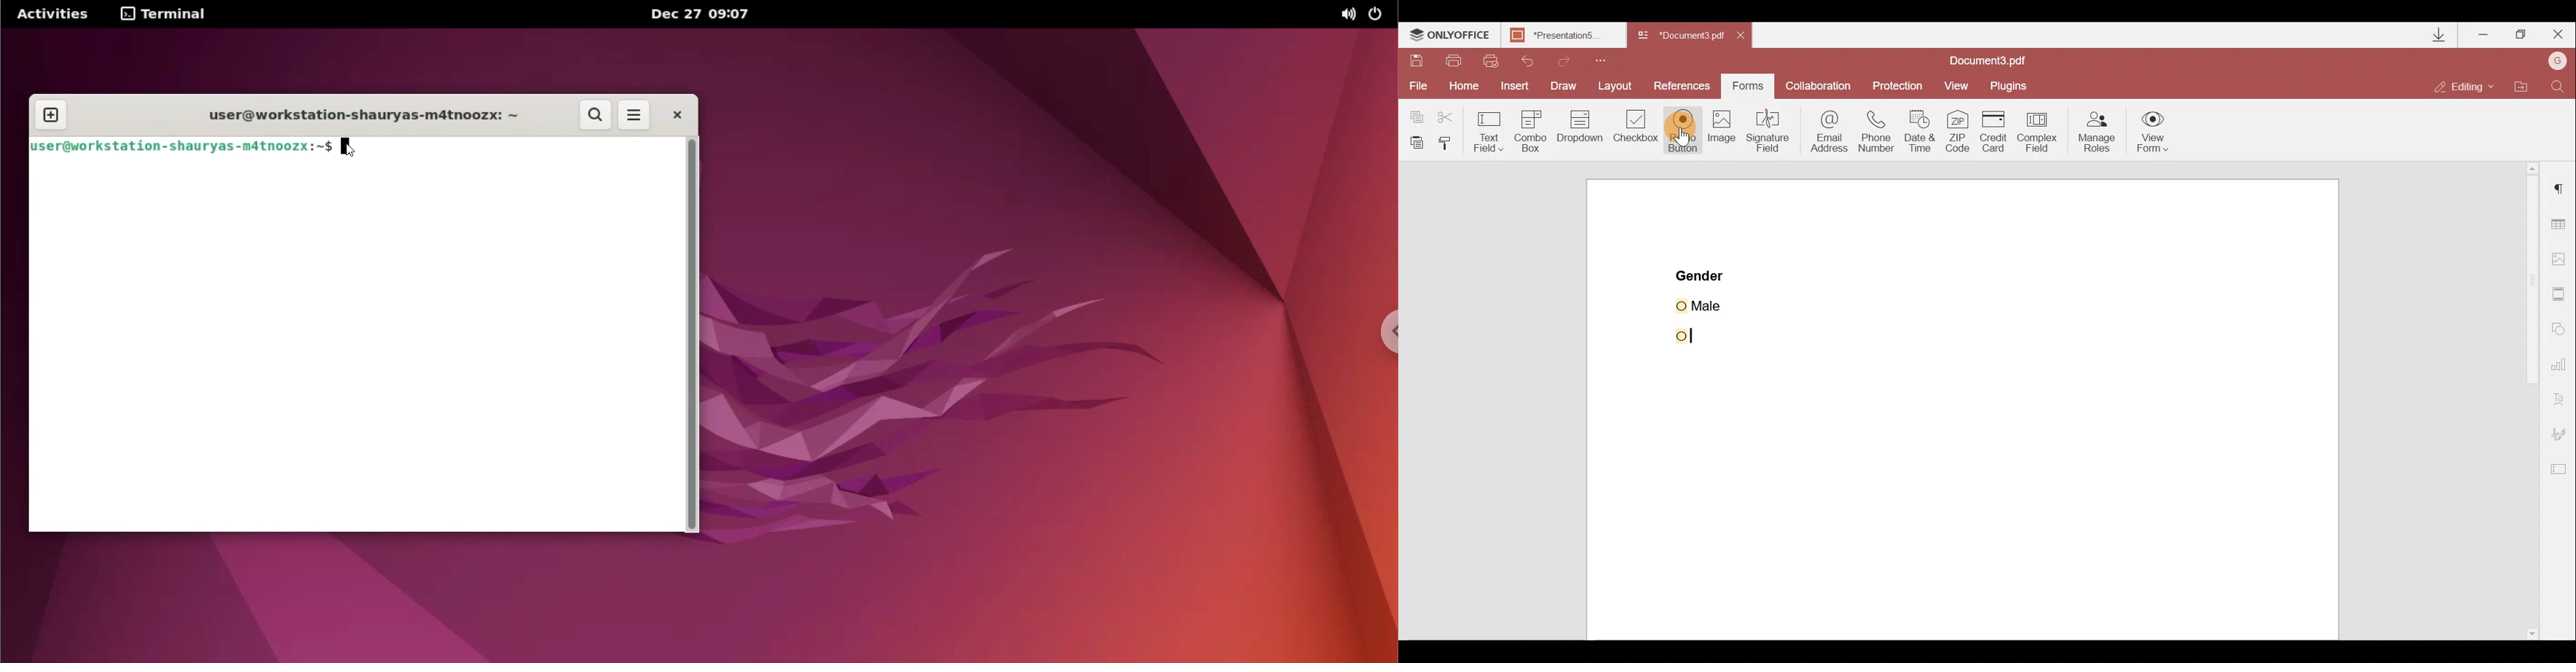 This screenshot has height=672, width=2576. Describe the element at coordinates (1579, 132) in the screenshot. I see `Dropdown` at that location.